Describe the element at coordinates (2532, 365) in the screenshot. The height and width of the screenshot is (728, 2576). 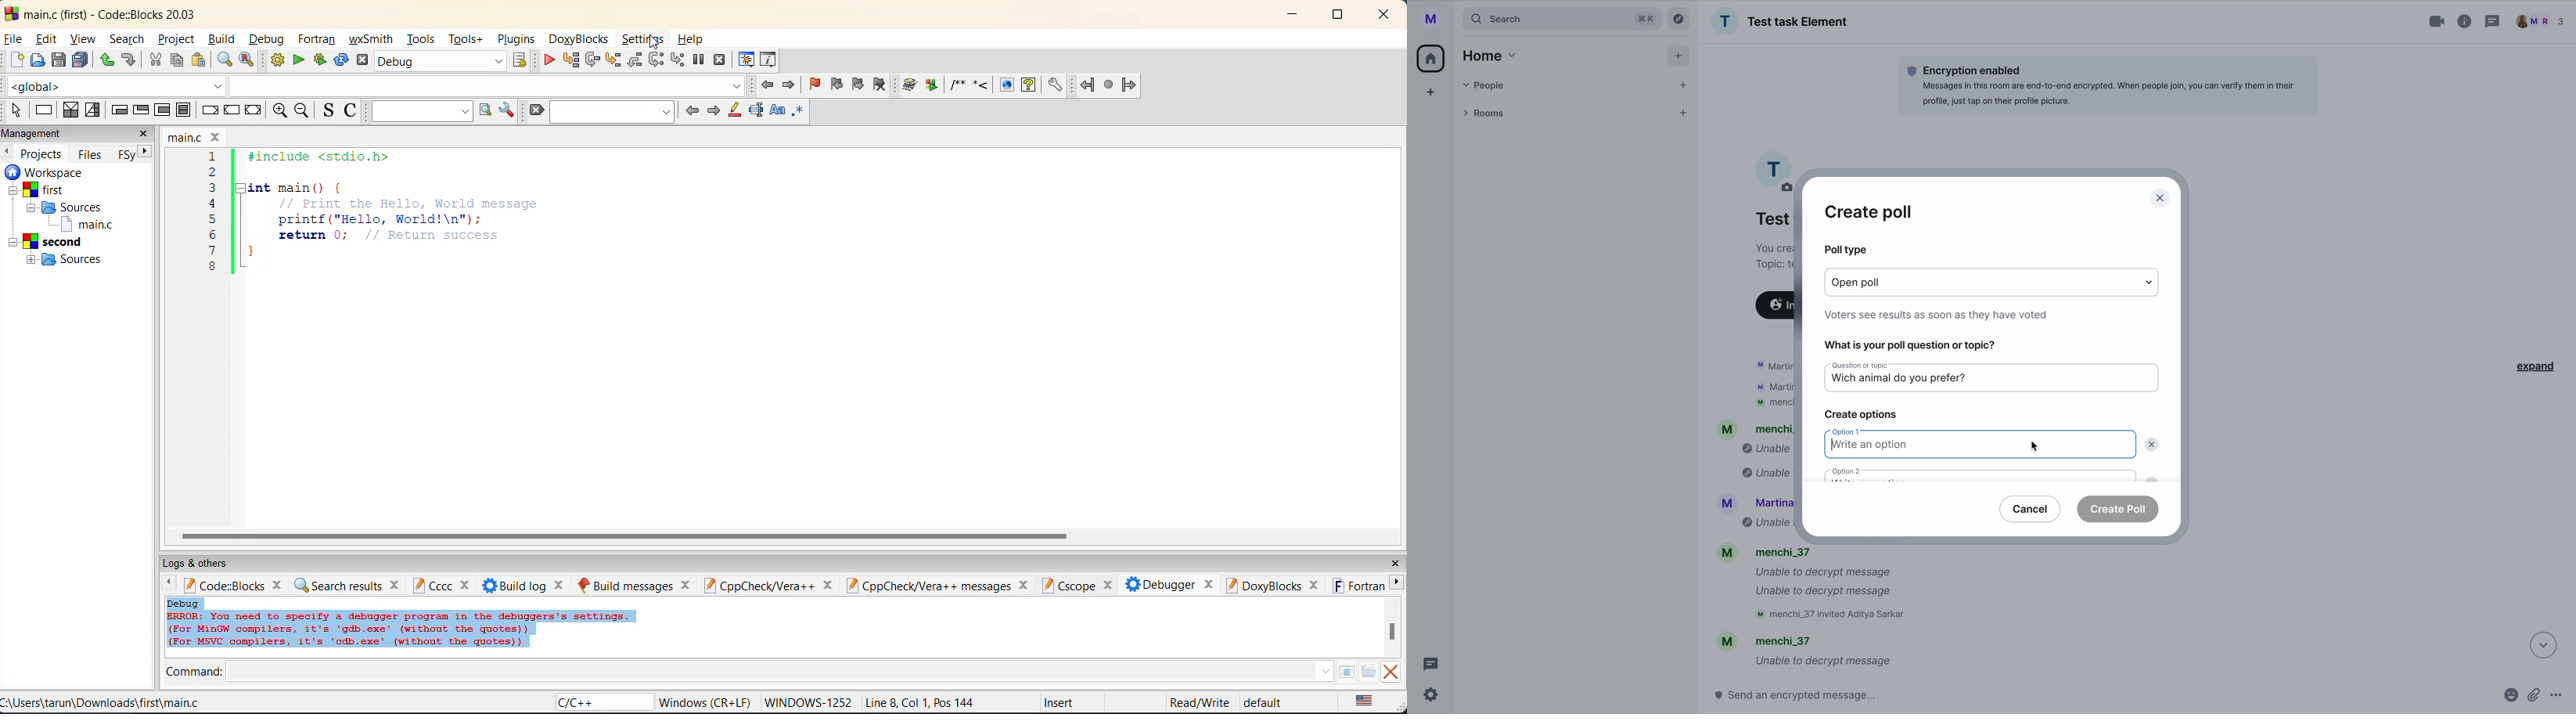
I see `expand` at that location.